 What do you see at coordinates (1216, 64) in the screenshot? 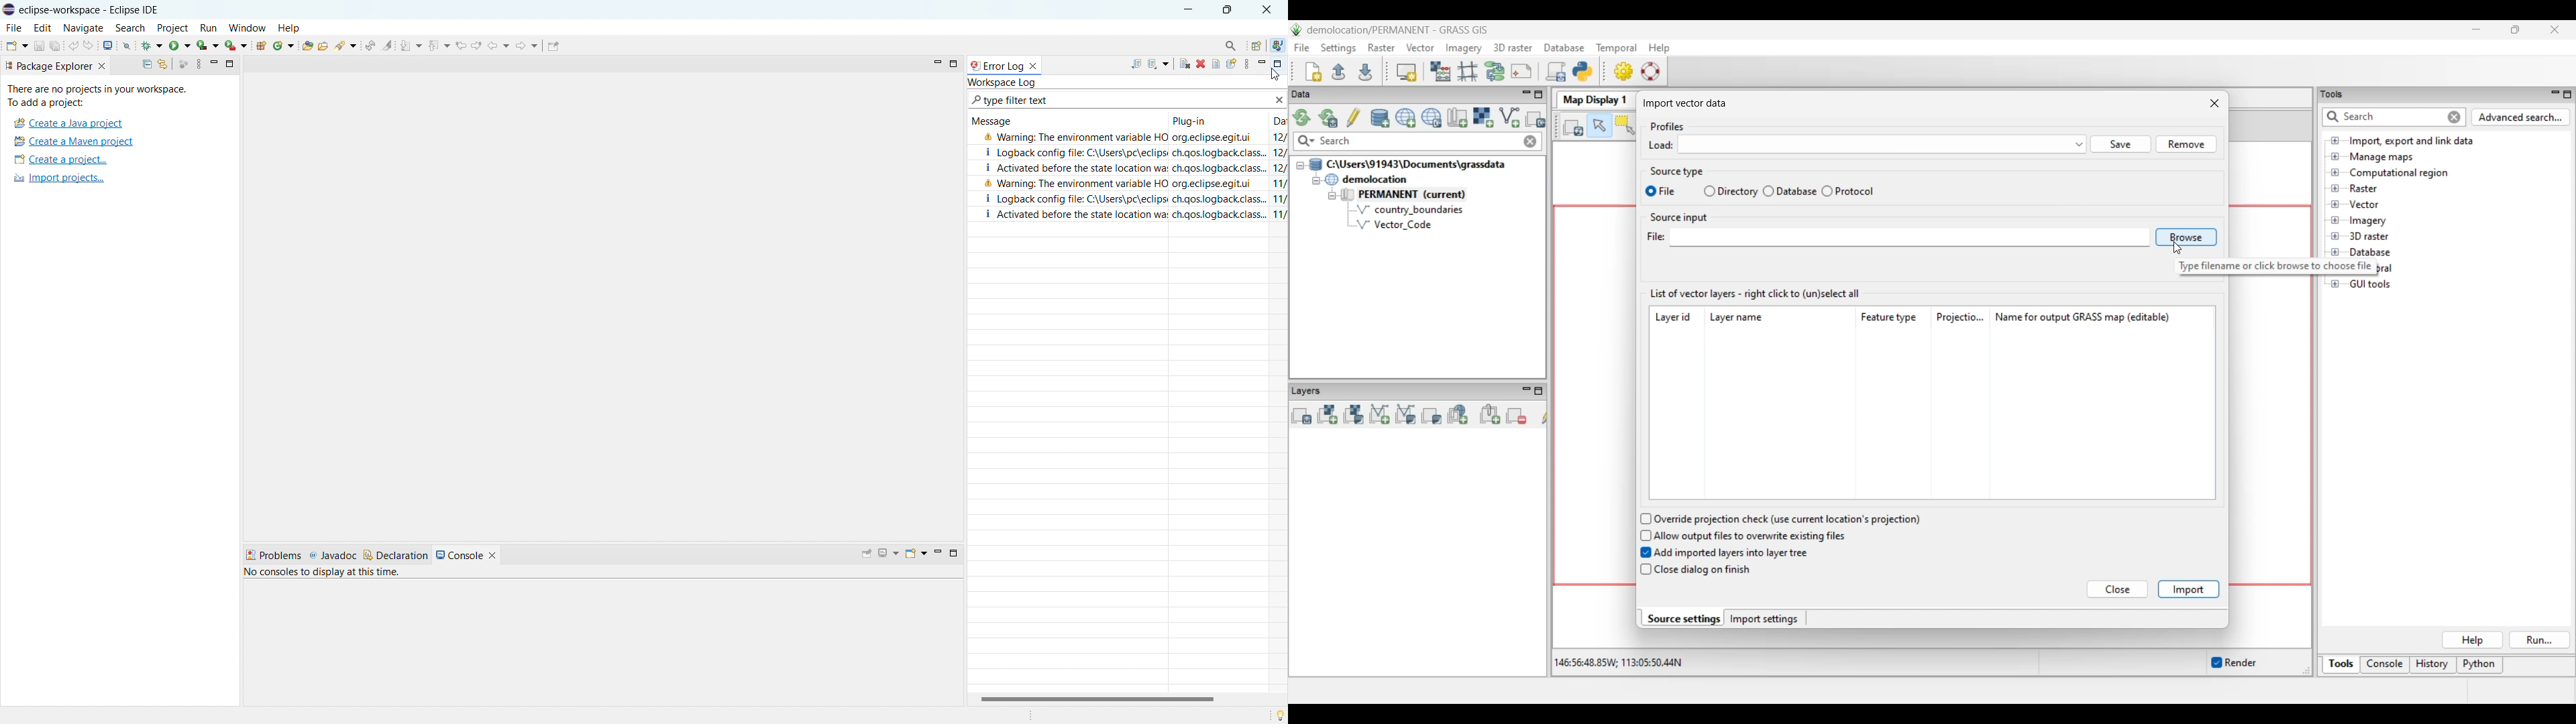
I see `open log` at bounding box center [1216, 64].